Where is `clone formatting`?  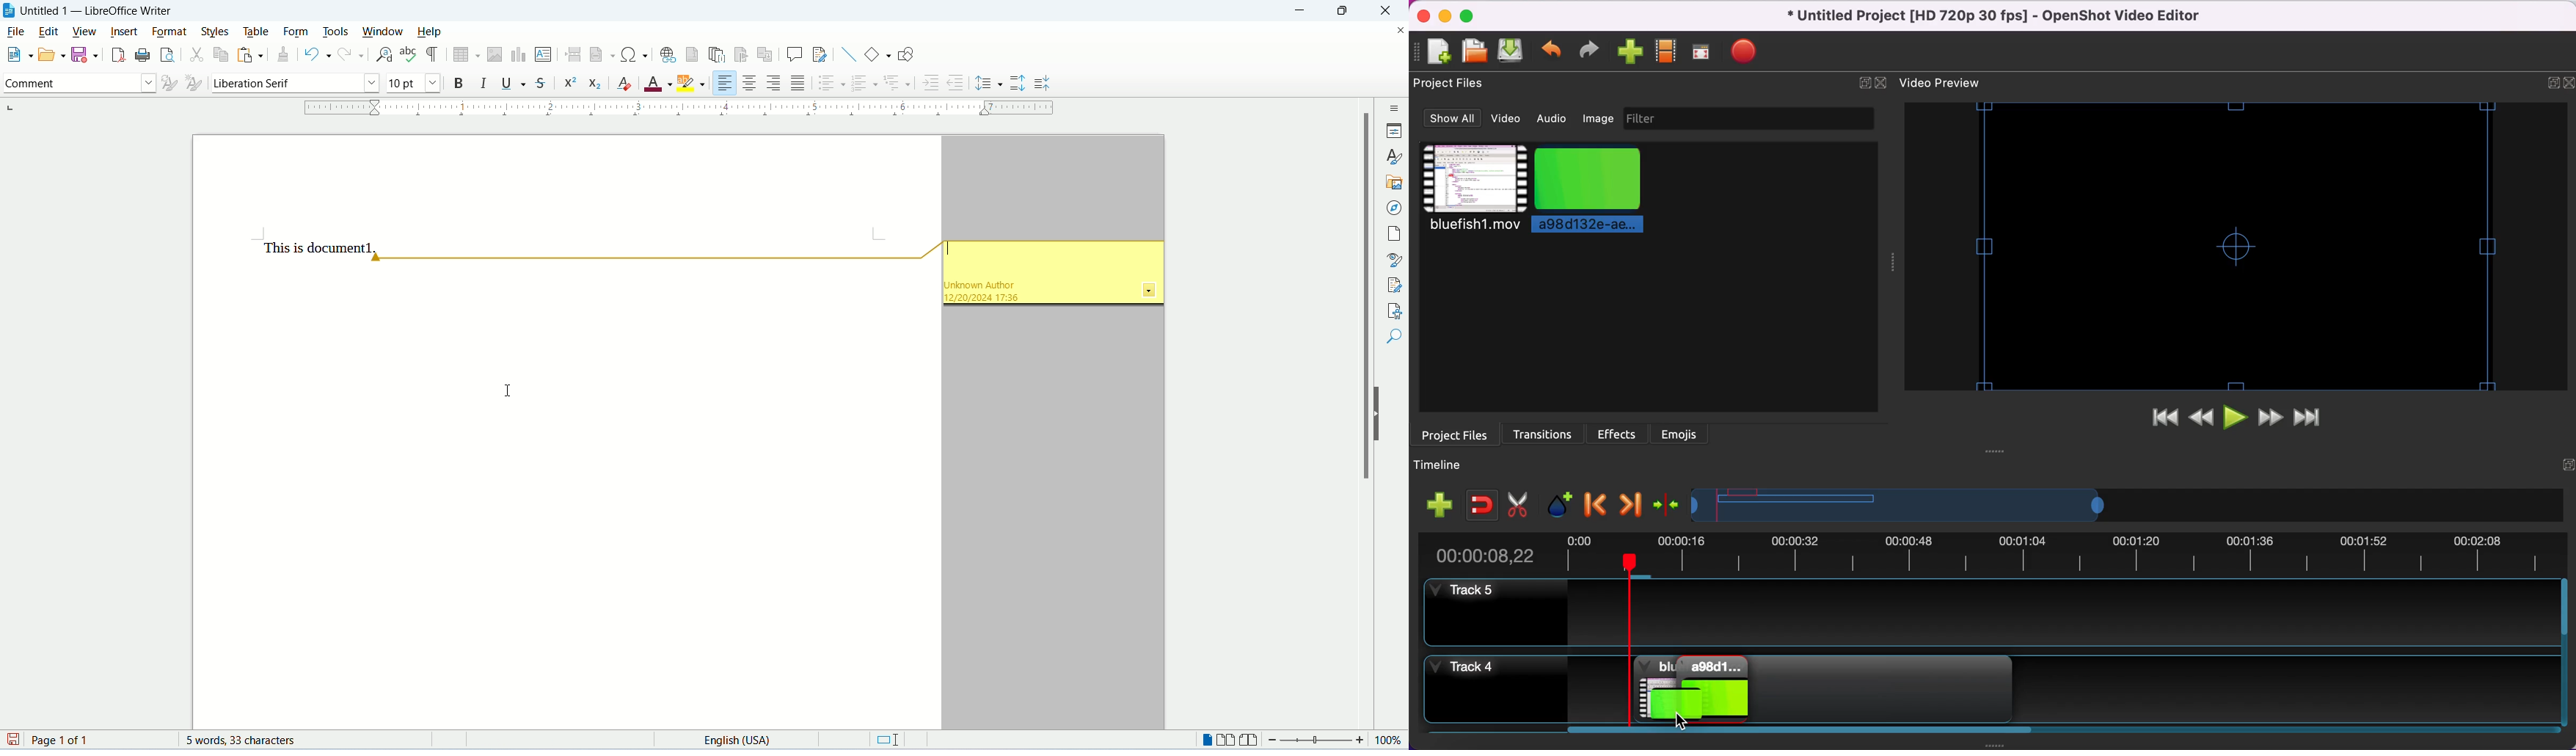
clone formatting is located at coordinates (285, 56).